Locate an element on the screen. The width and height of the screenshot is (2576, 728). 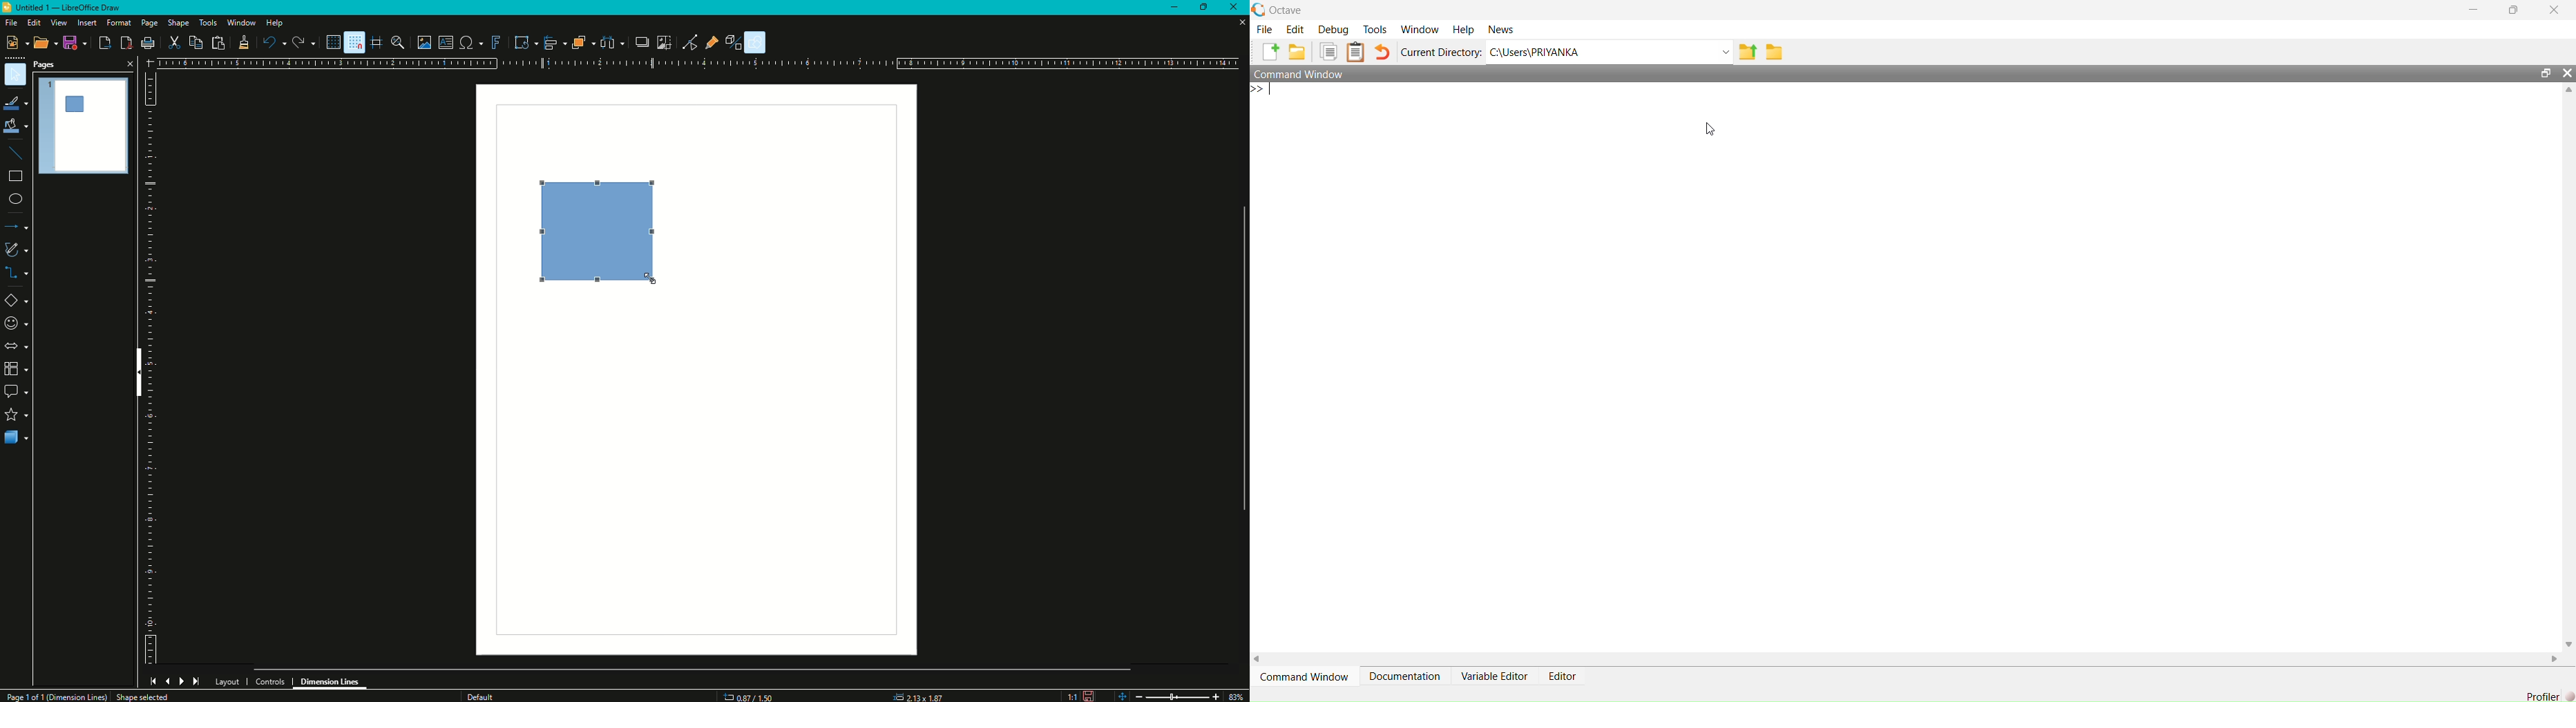
Close is located at coordinates (2565, 75).